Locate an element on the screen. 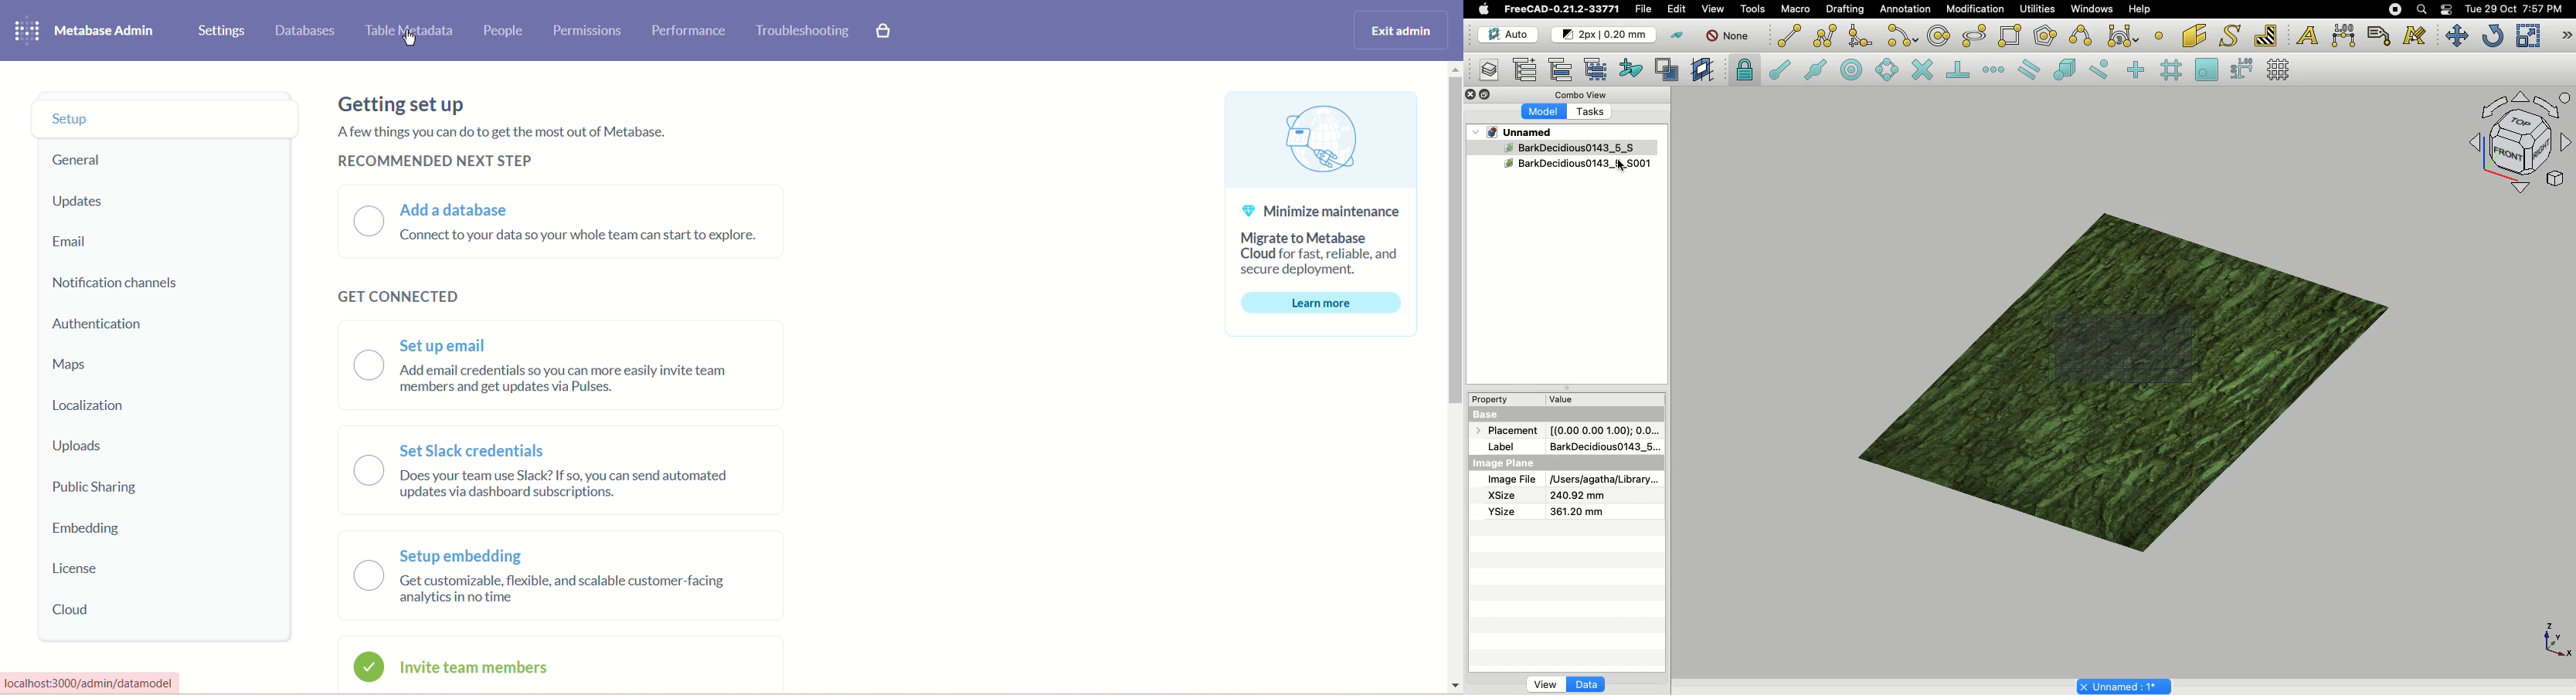  Snap extension is located at coordinates (1995, 70).